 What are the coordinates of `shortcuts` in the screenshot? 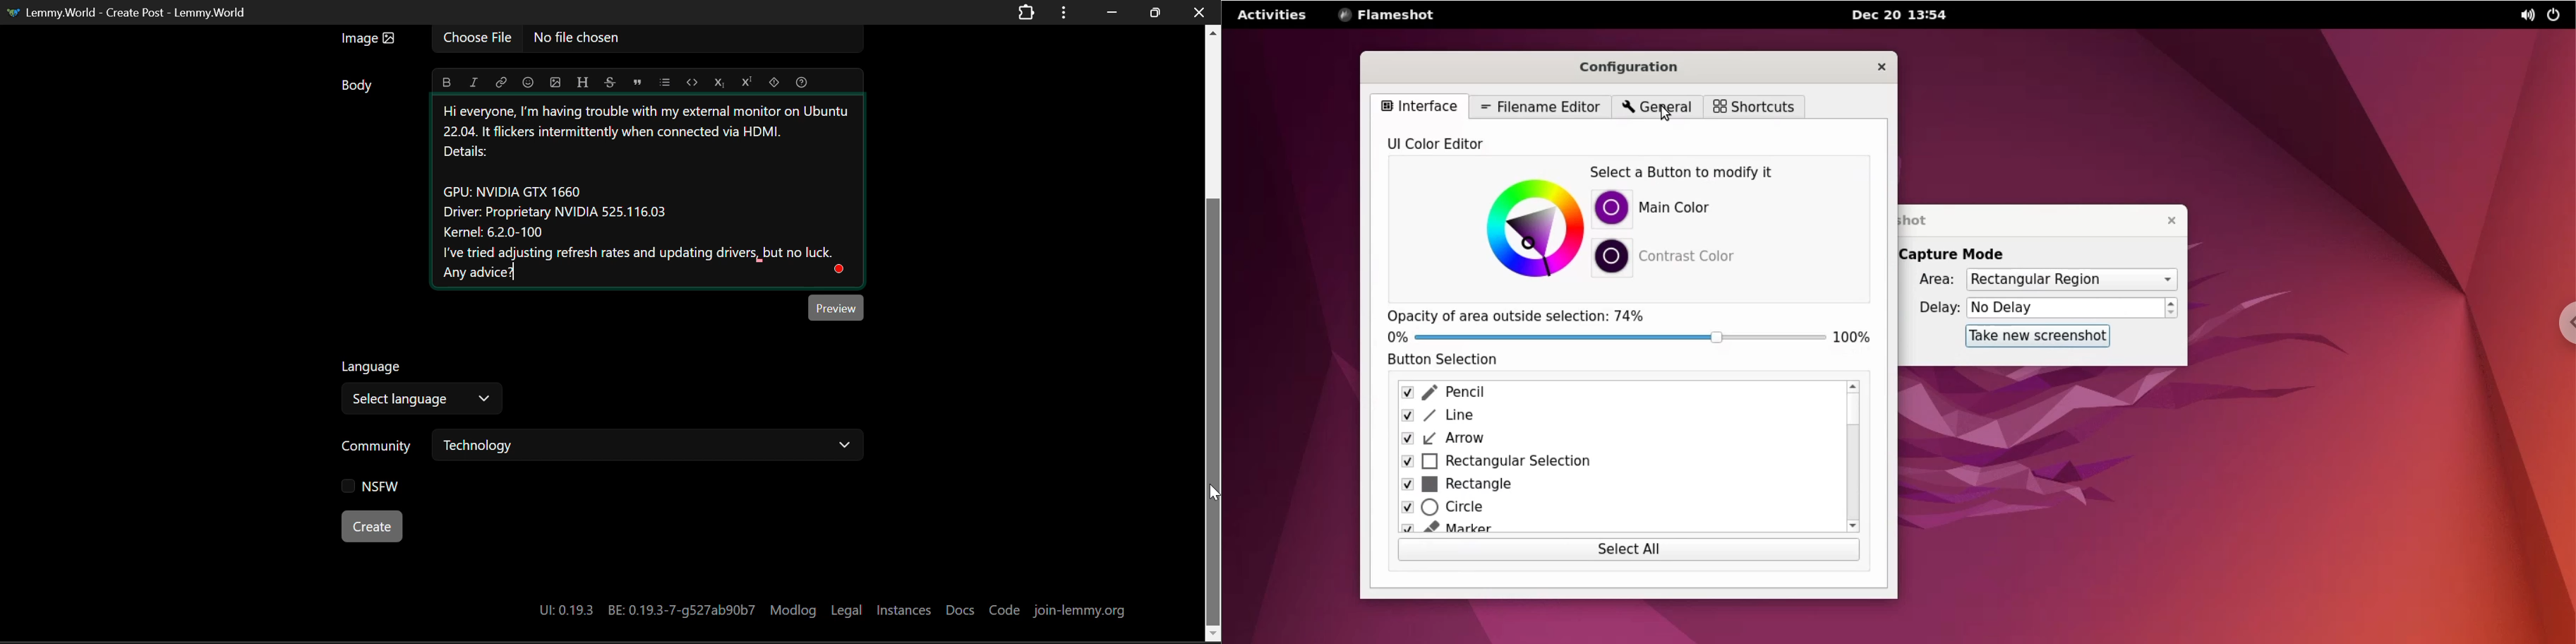 It's located at (1754, 107).